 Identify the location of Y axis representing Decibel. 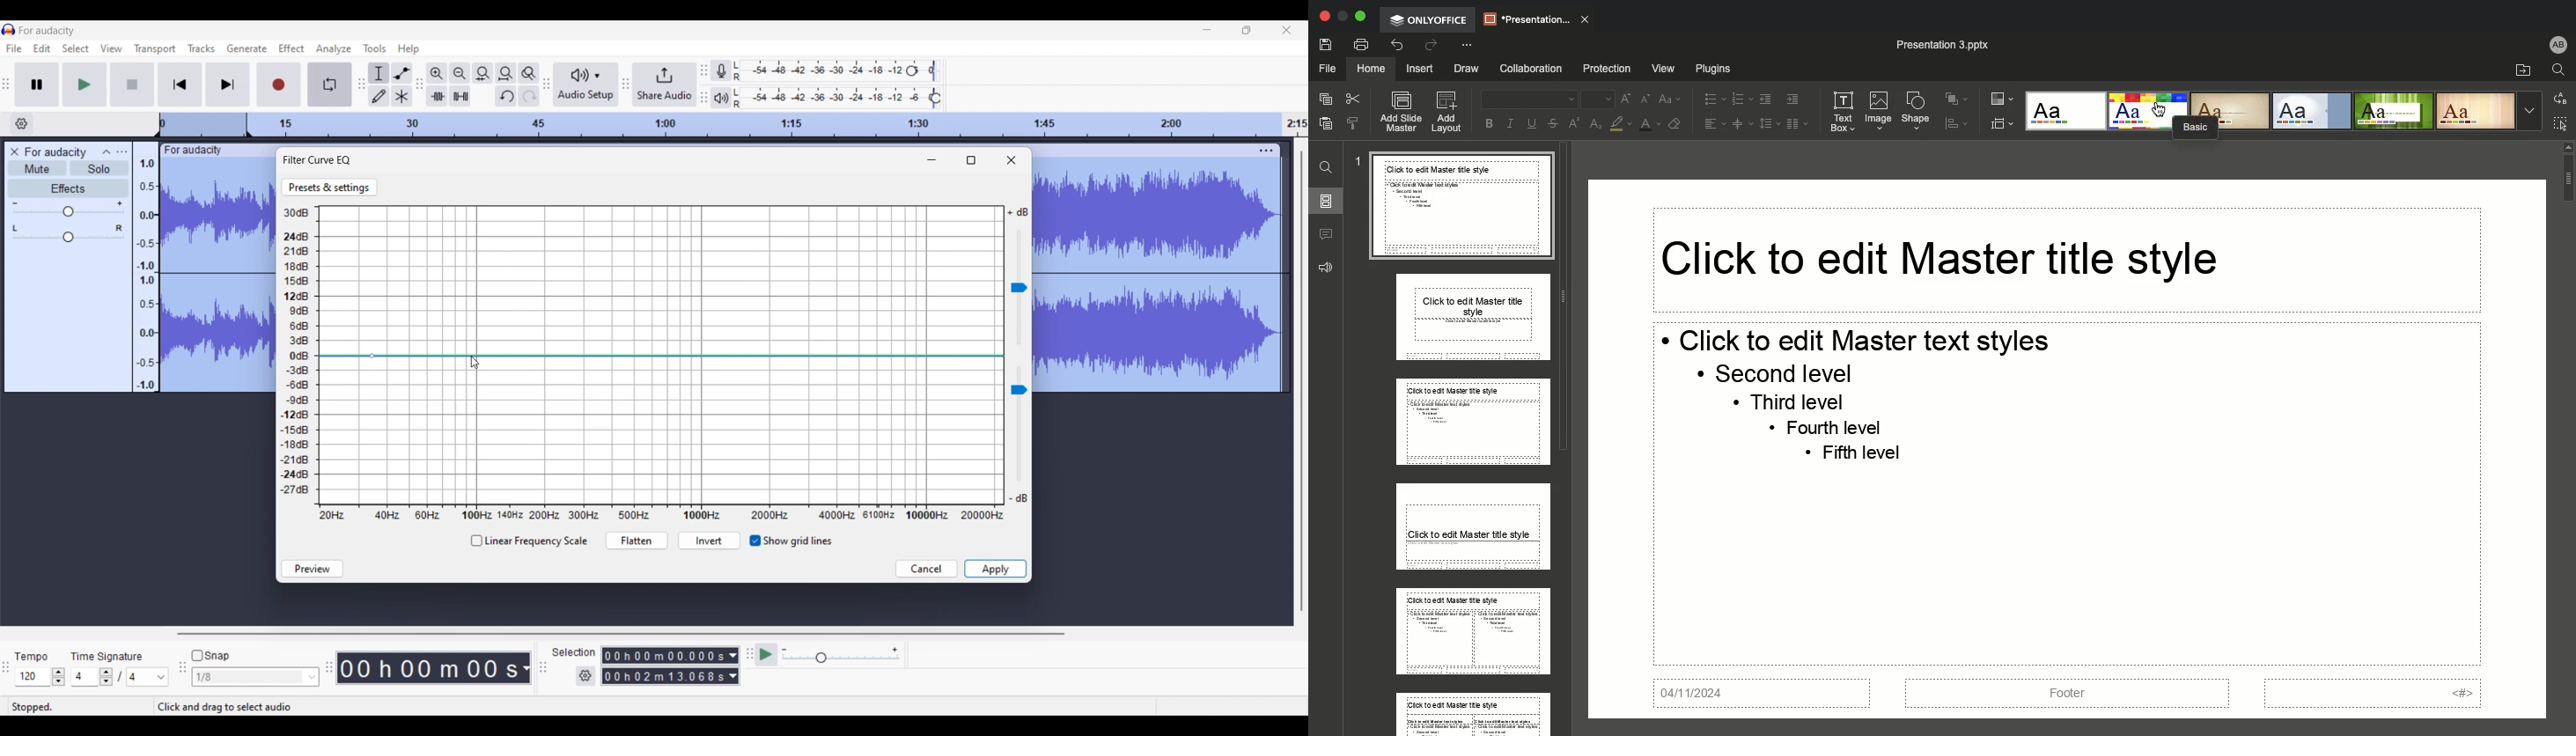
(298, 352).